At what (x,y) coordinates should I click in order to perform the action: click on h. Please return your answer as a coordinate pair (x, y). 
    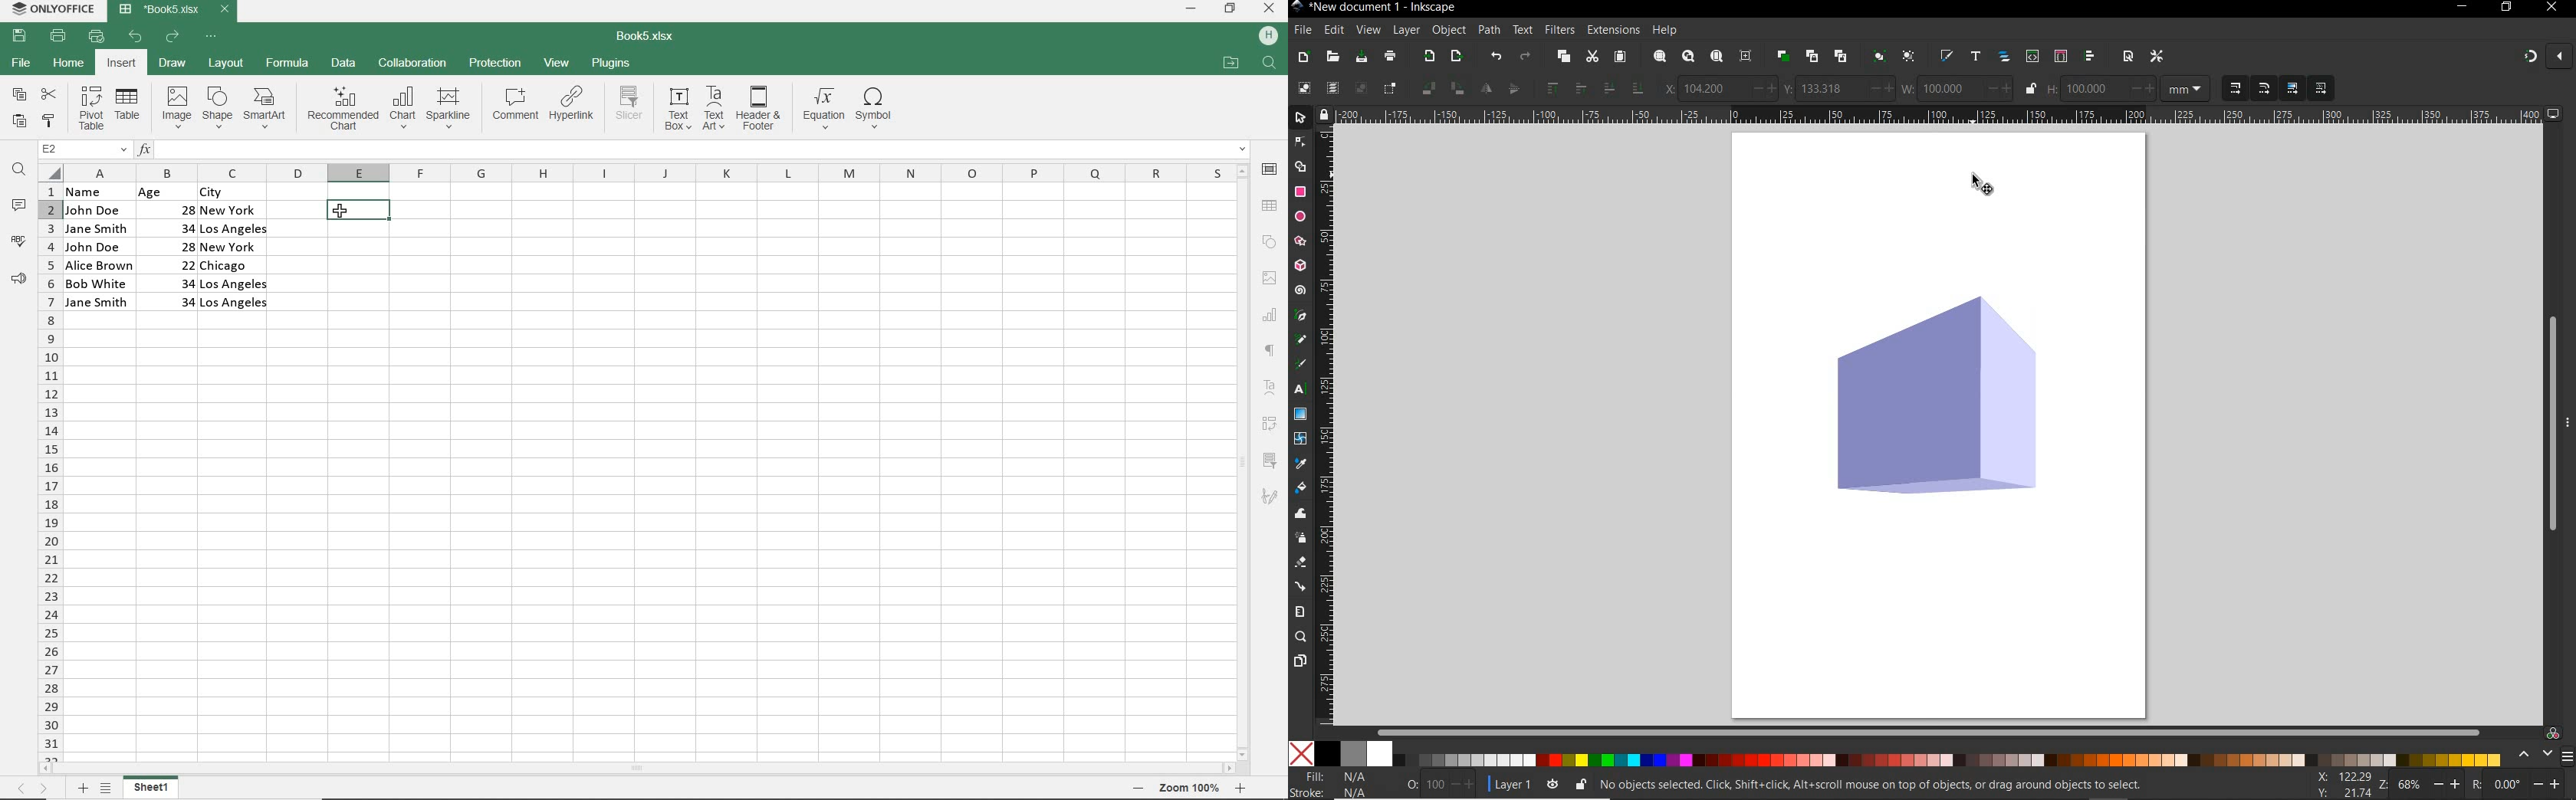
    Looking at the image, I should click on (2052, 89).